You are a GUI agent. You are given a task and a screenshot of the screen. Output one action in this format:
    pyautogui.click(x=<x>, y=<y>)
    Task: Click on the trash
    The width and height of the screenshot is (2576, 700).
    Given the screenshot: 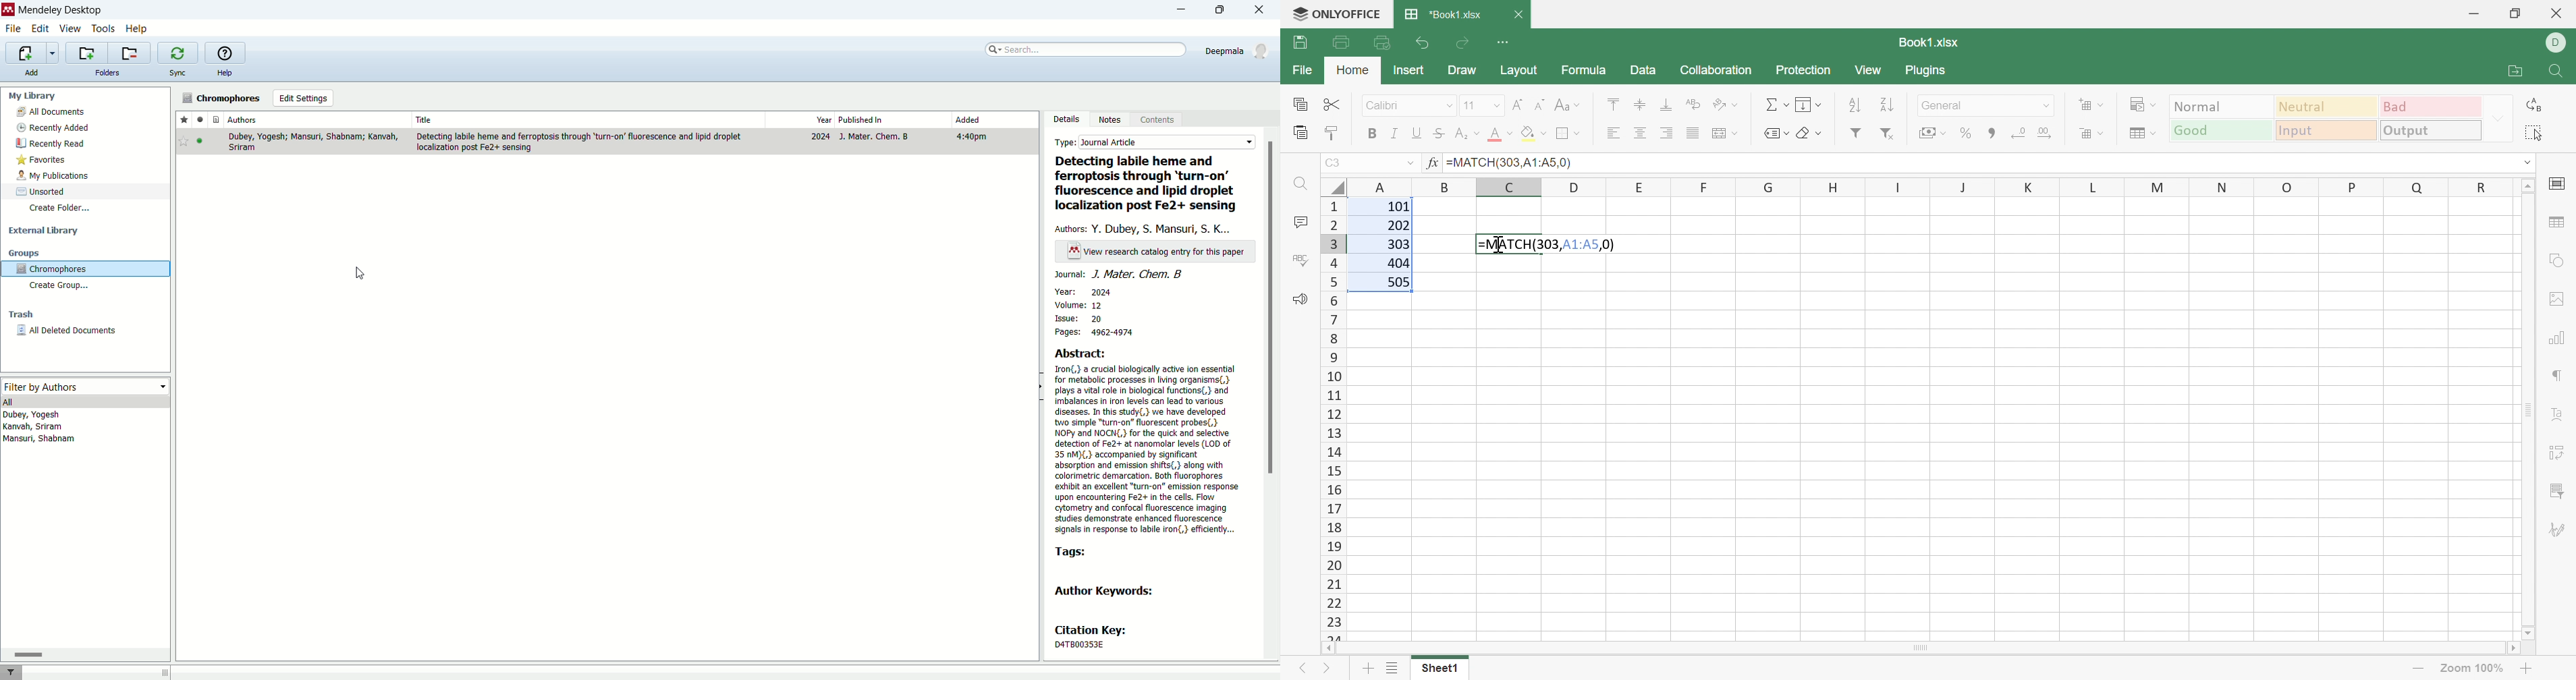 What is the action you would take?
    pyautogui.click(x=19, y=315)
    